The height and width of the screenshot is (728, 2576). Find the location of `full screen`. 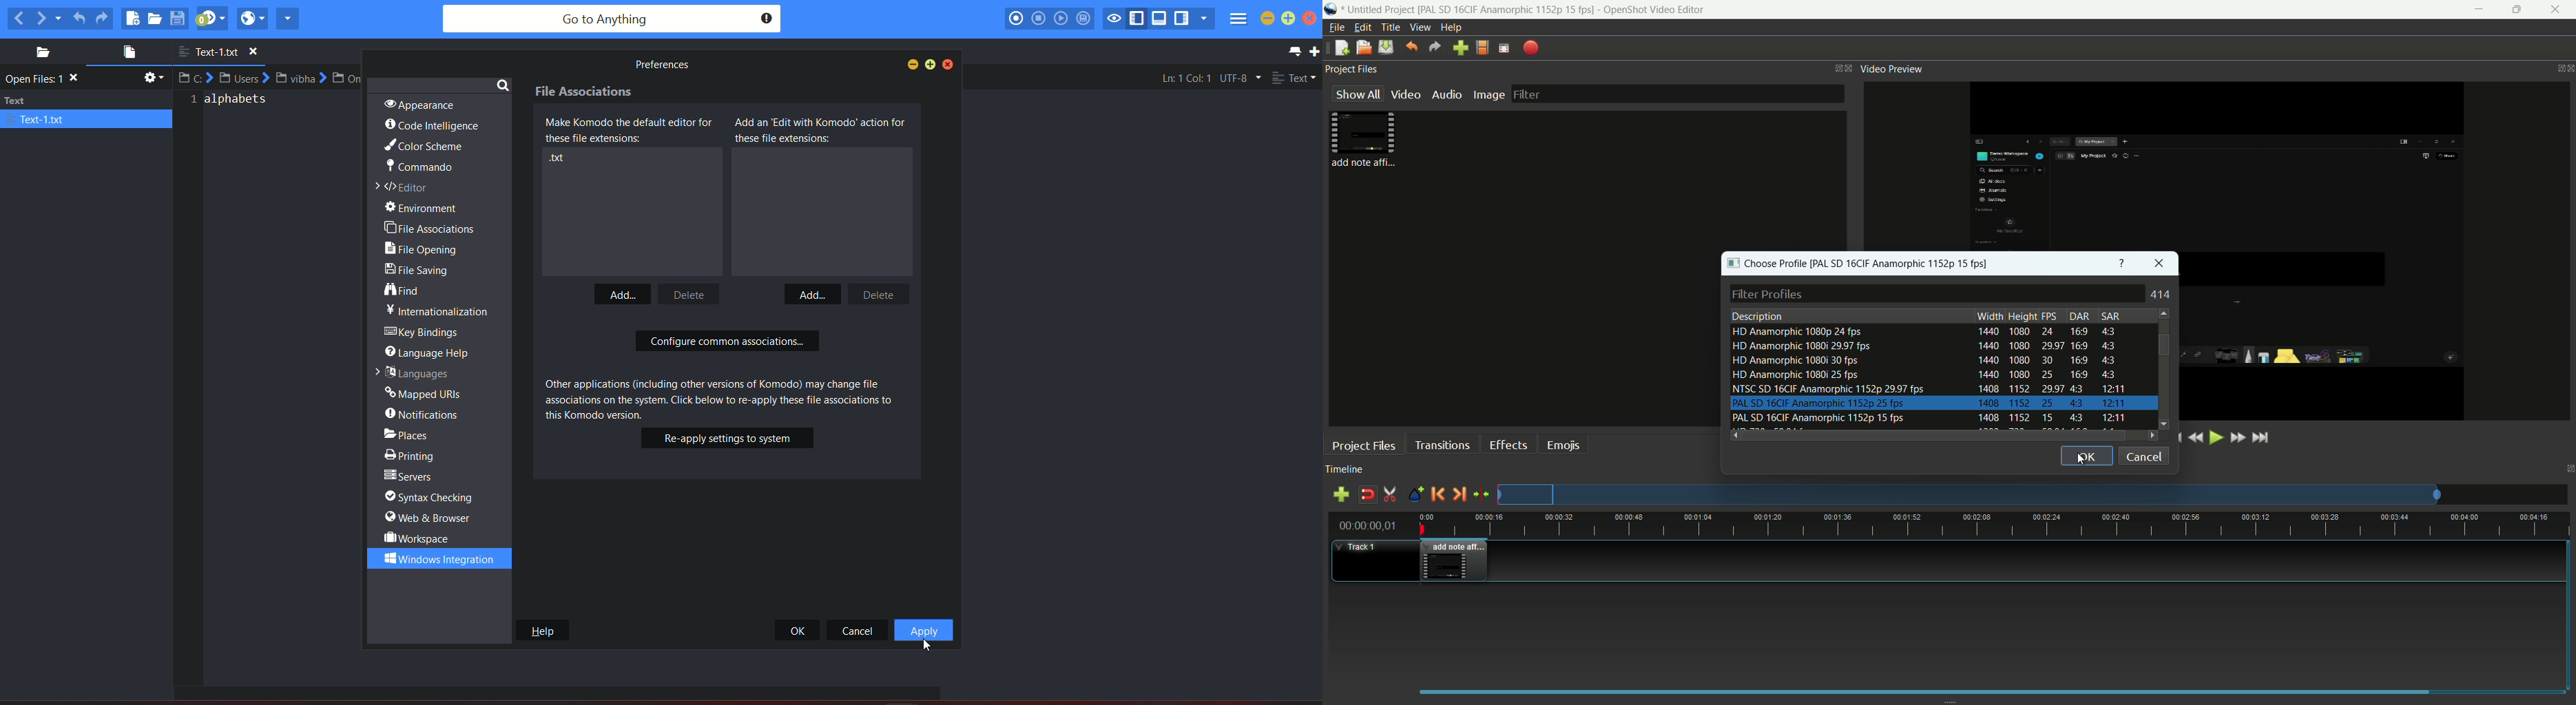

full screen is located at coordinates (1505, 48).